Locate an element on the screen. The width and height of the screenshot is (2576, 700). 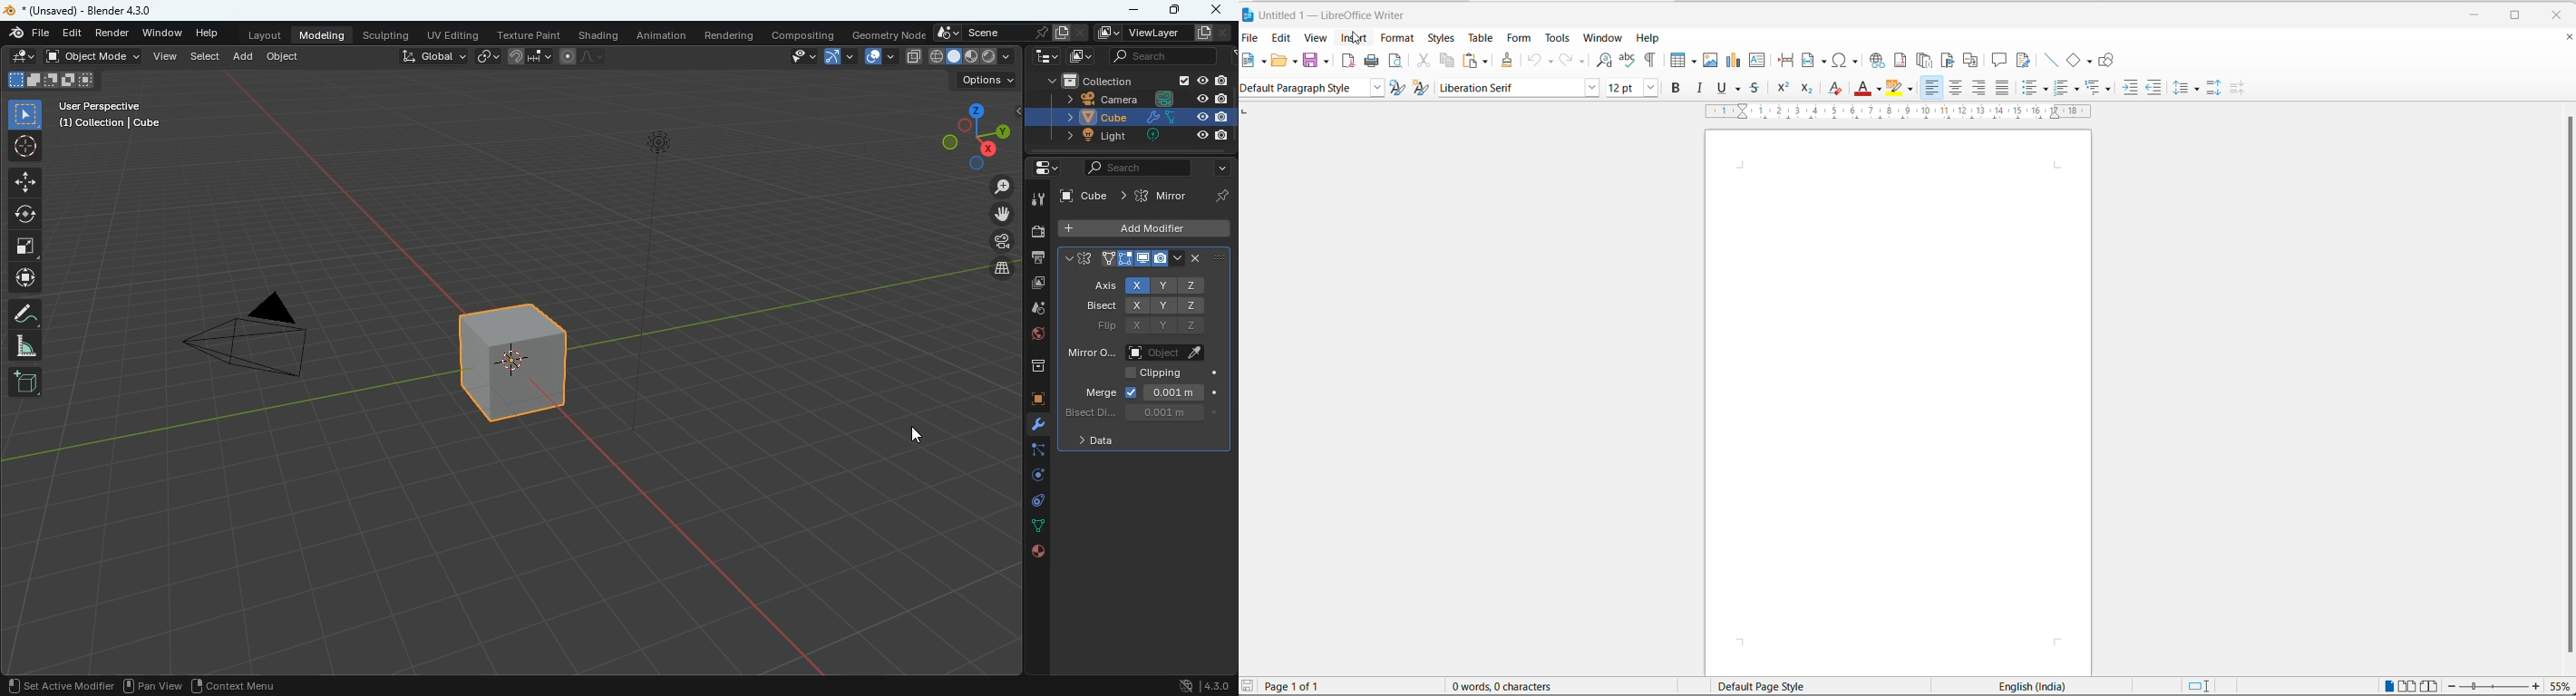
font size options is located at coordinates (1648, 88).